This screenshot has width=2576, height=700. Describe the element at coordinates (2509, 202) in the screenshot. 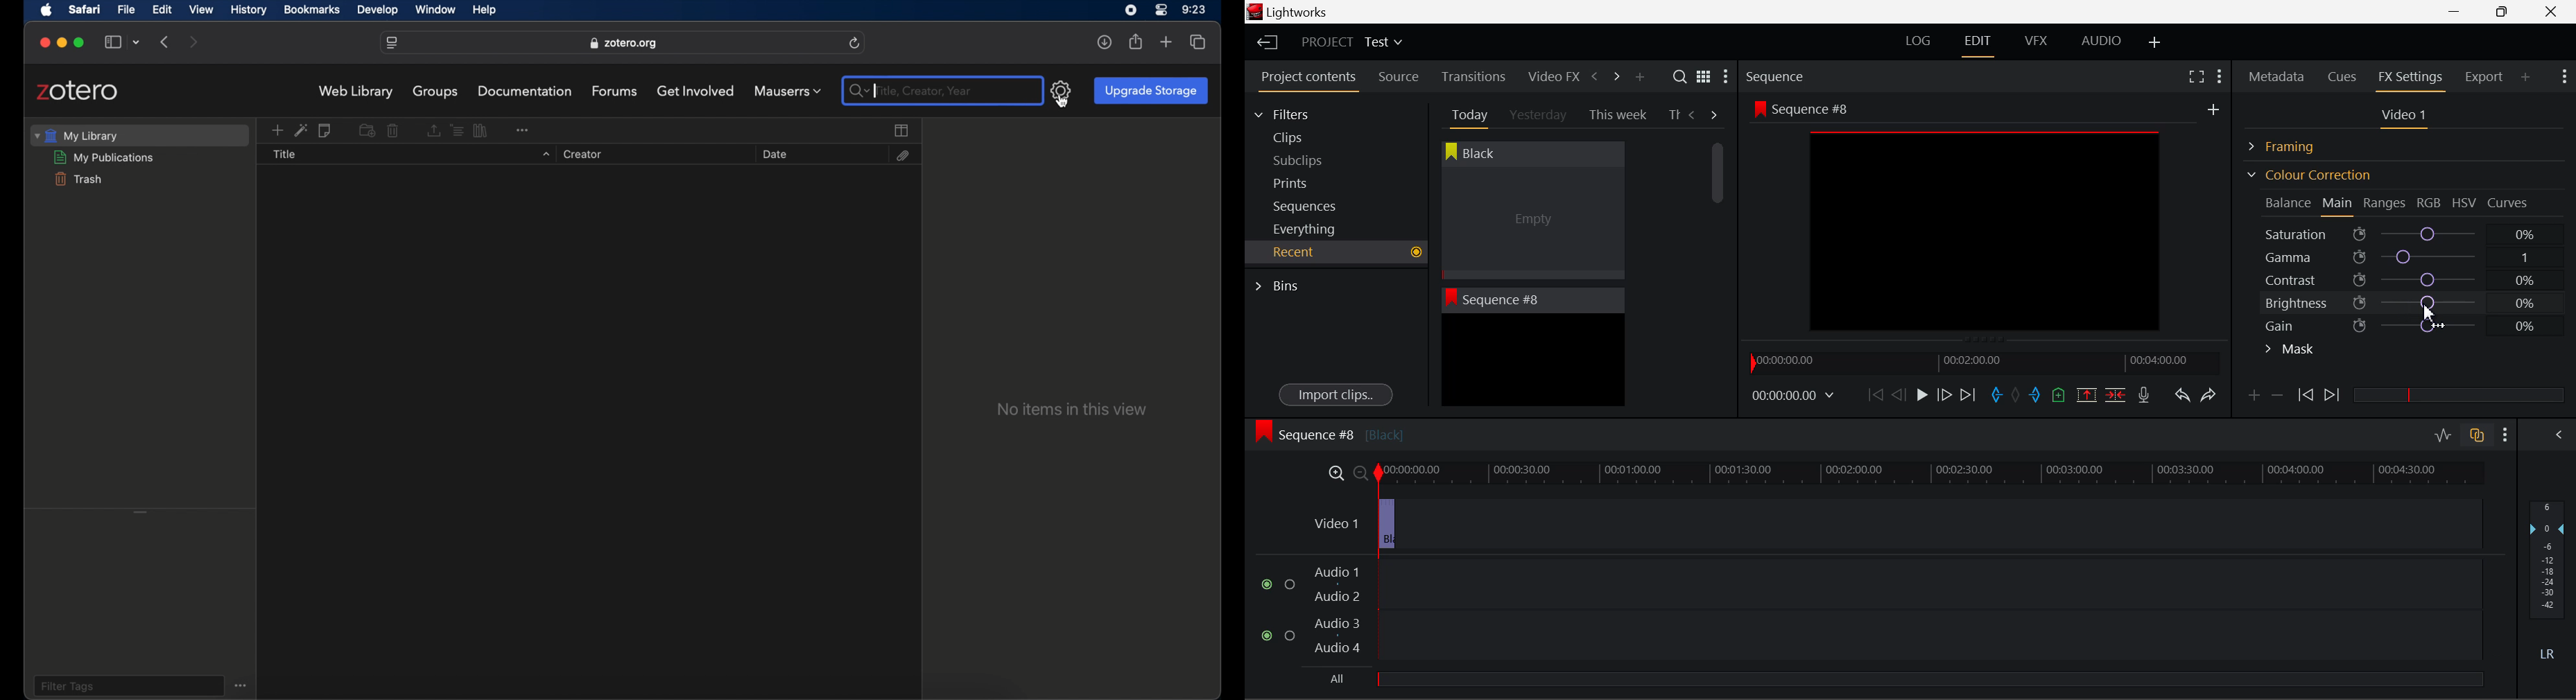

I see `Curves` at that location.